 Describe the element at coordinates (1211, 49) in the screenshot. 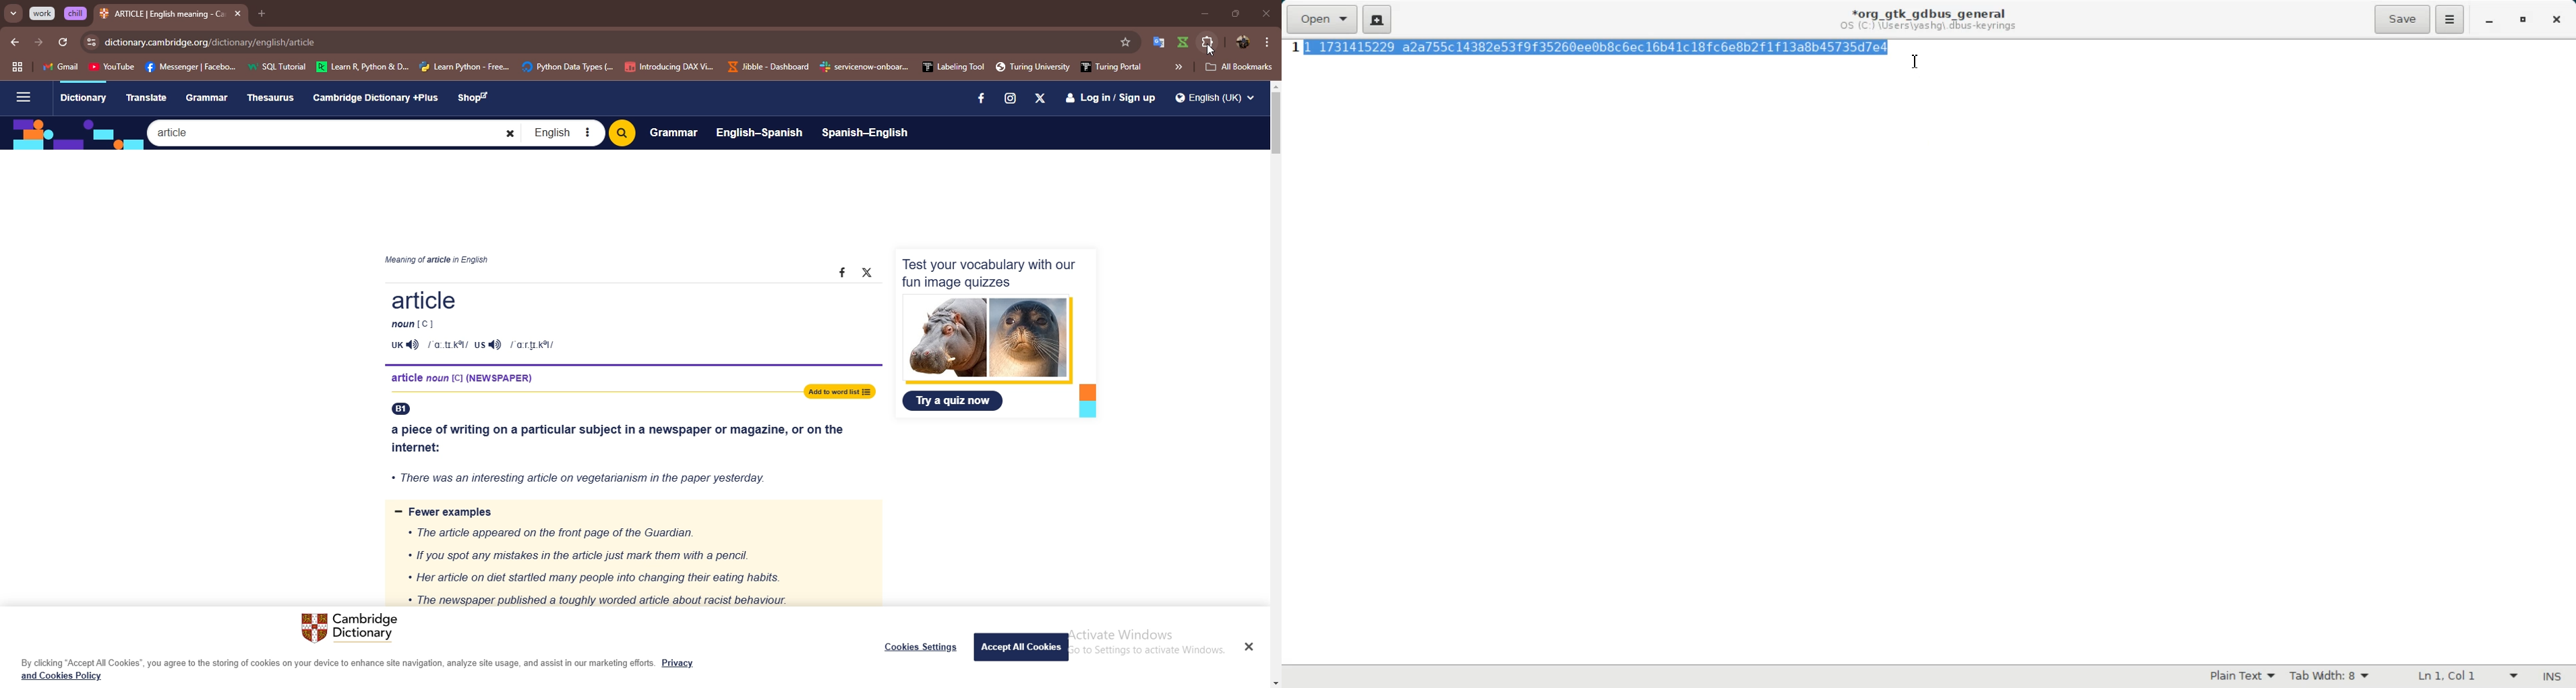

I see `cursor` at that location.